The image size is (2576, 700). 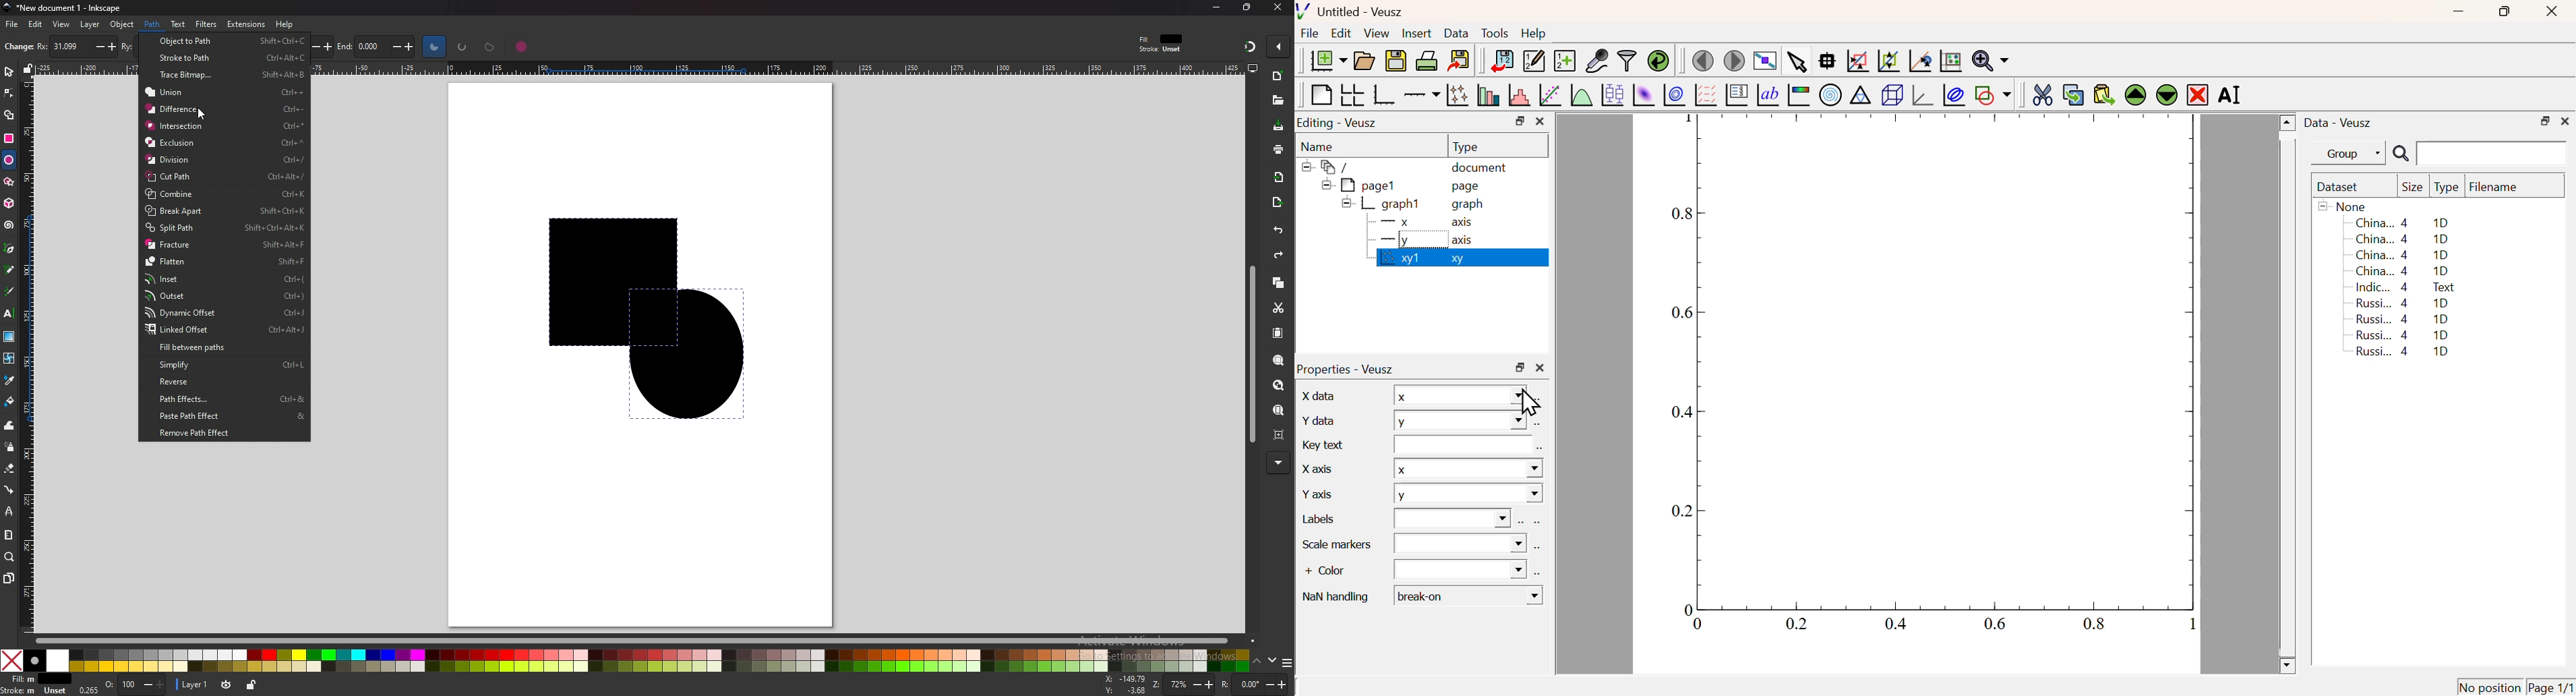 I want to click on Intersection, so click(x=224, y=126).